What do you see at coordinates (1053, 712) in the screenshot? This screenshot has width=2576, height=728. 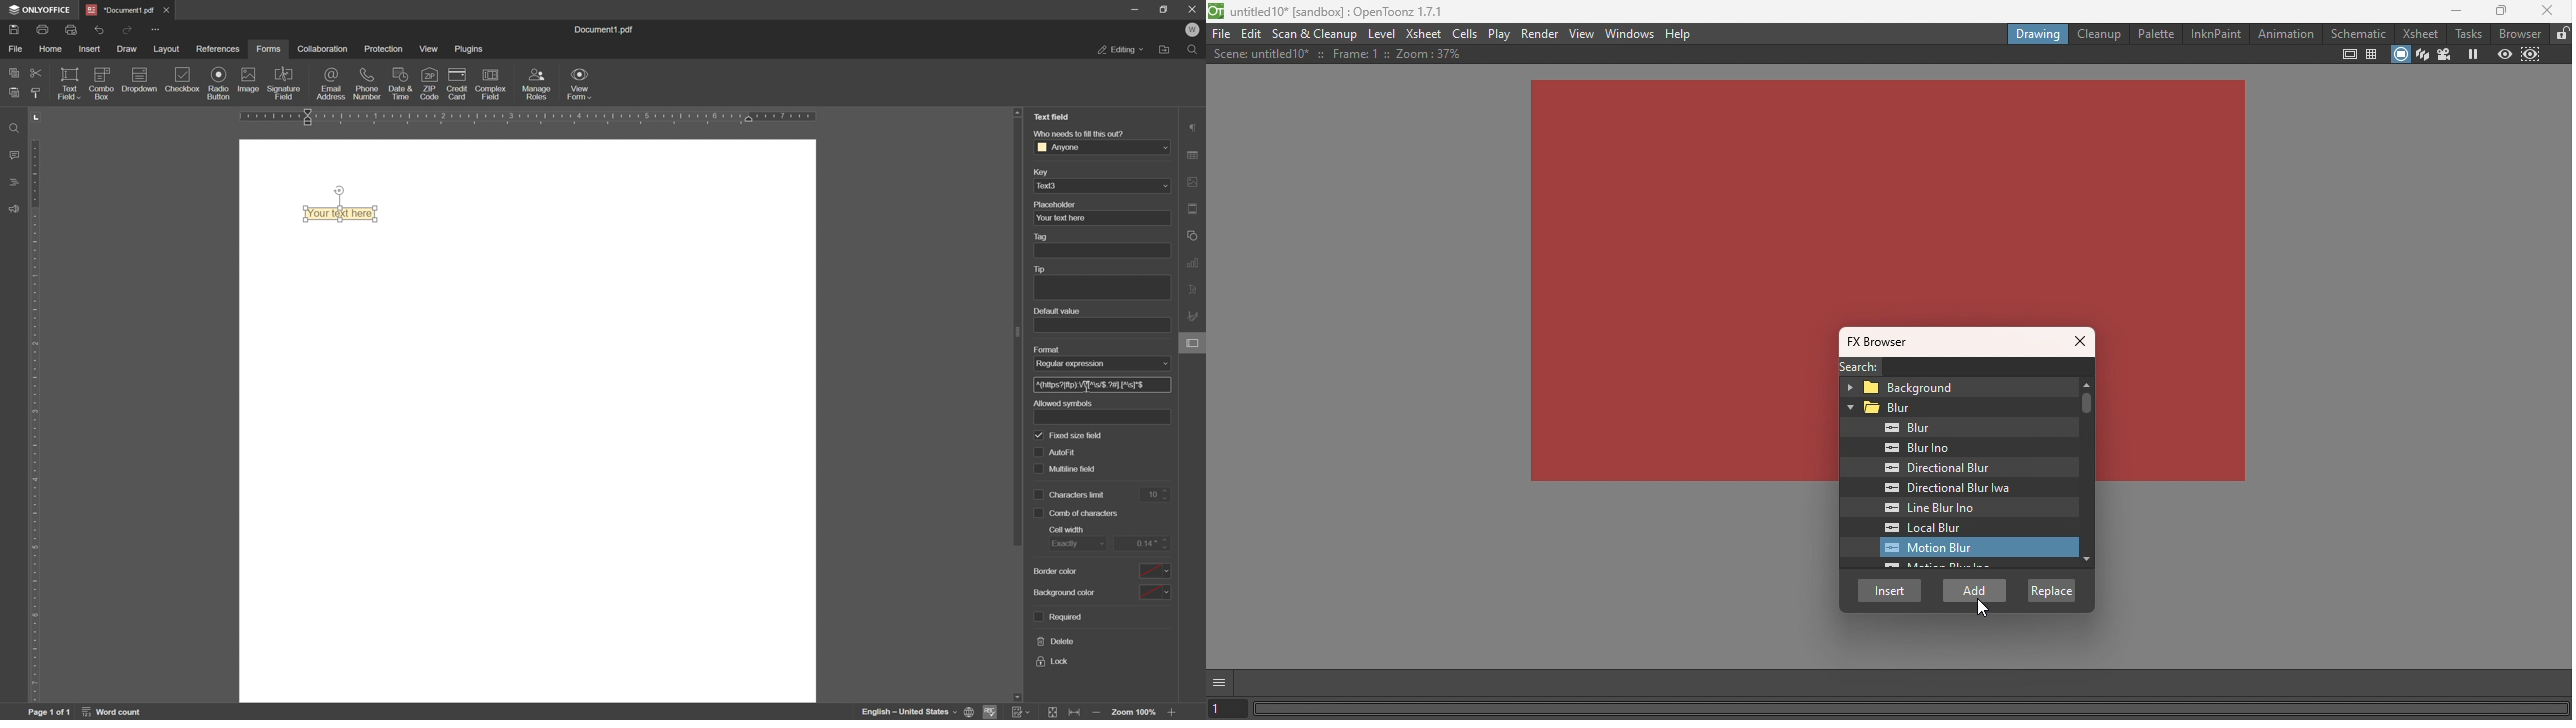 I see `fit to slide` at bounding box center [1053, 712].